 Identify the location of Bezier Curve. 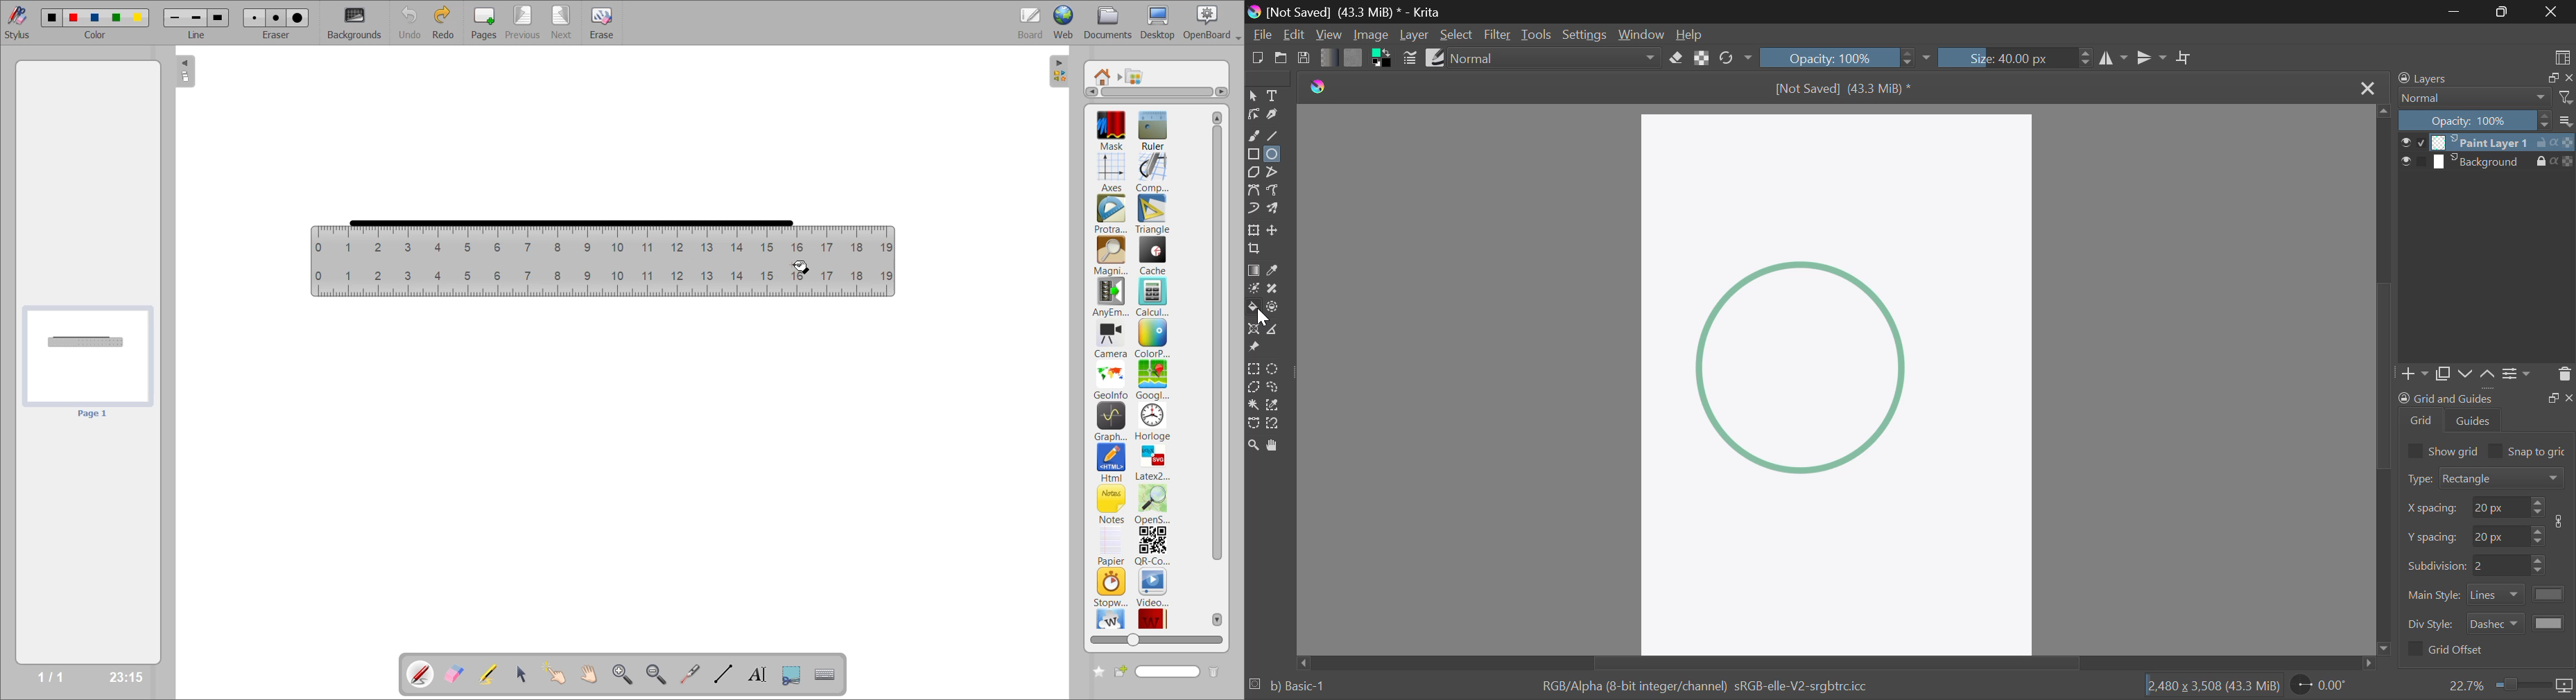
(1254, 189).